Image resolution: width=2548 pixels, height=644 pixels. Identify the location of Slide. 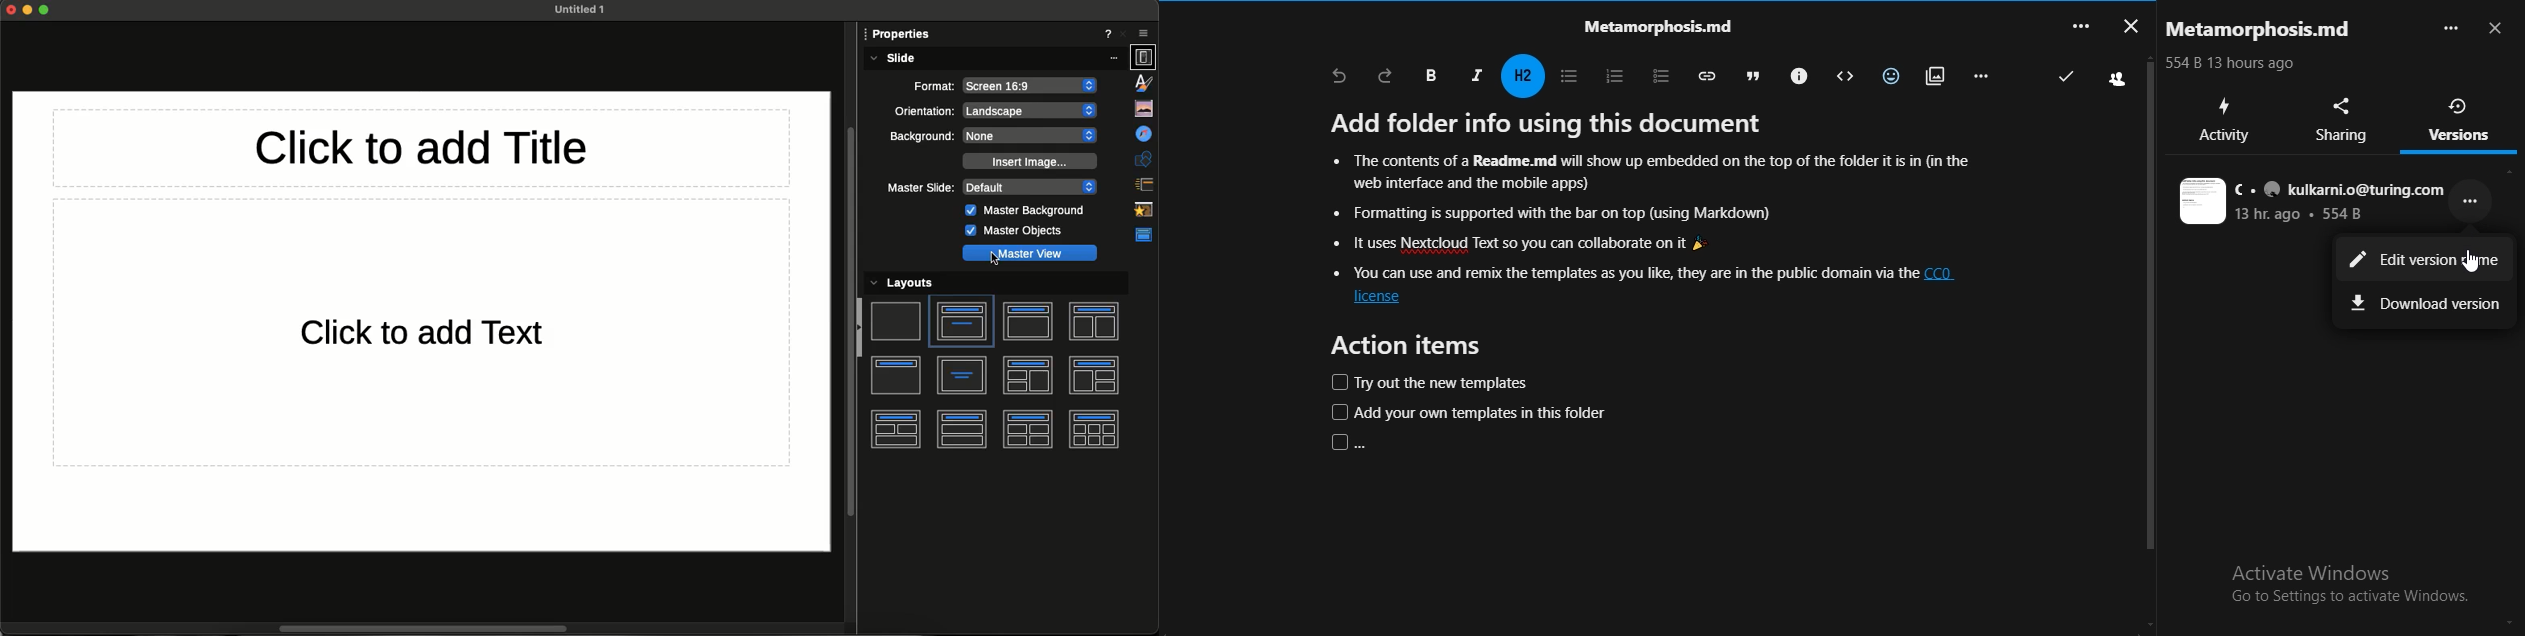
(895, 320).